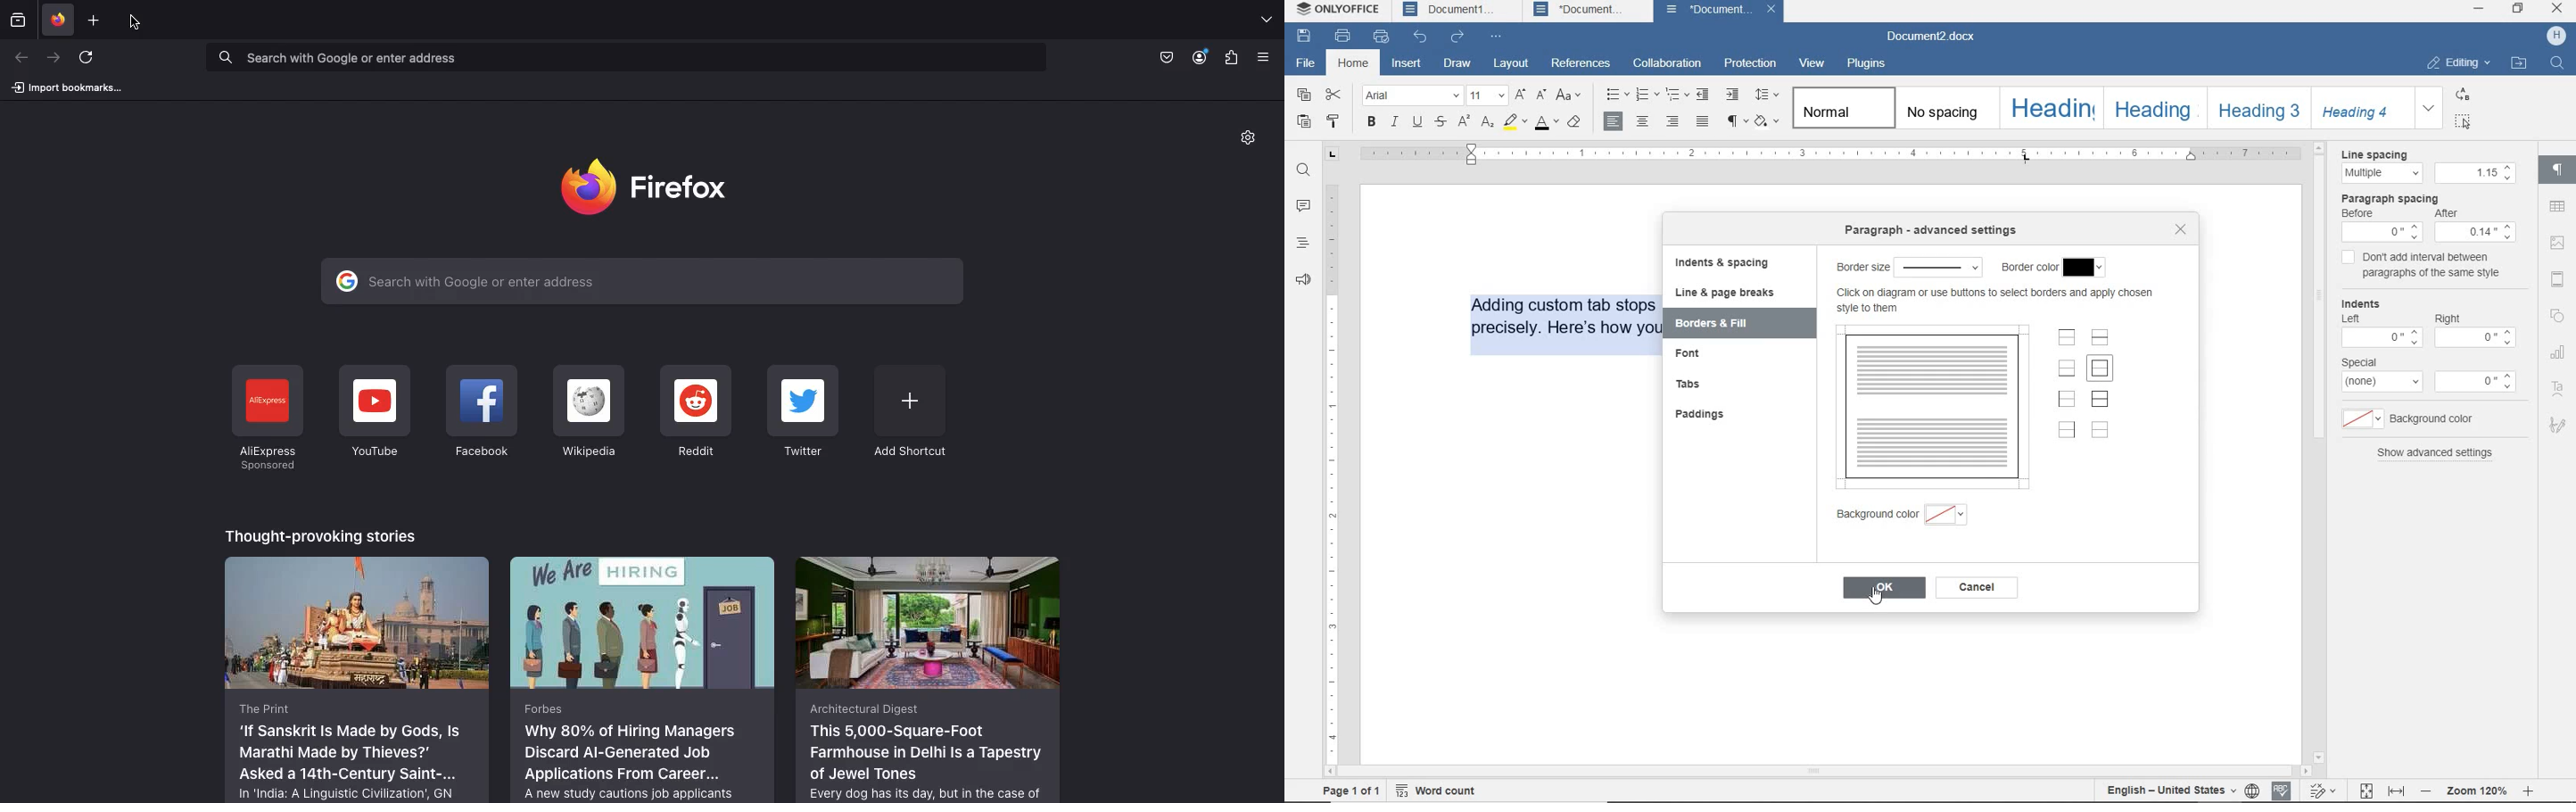  I want to click on menu, so click(2382, 383).